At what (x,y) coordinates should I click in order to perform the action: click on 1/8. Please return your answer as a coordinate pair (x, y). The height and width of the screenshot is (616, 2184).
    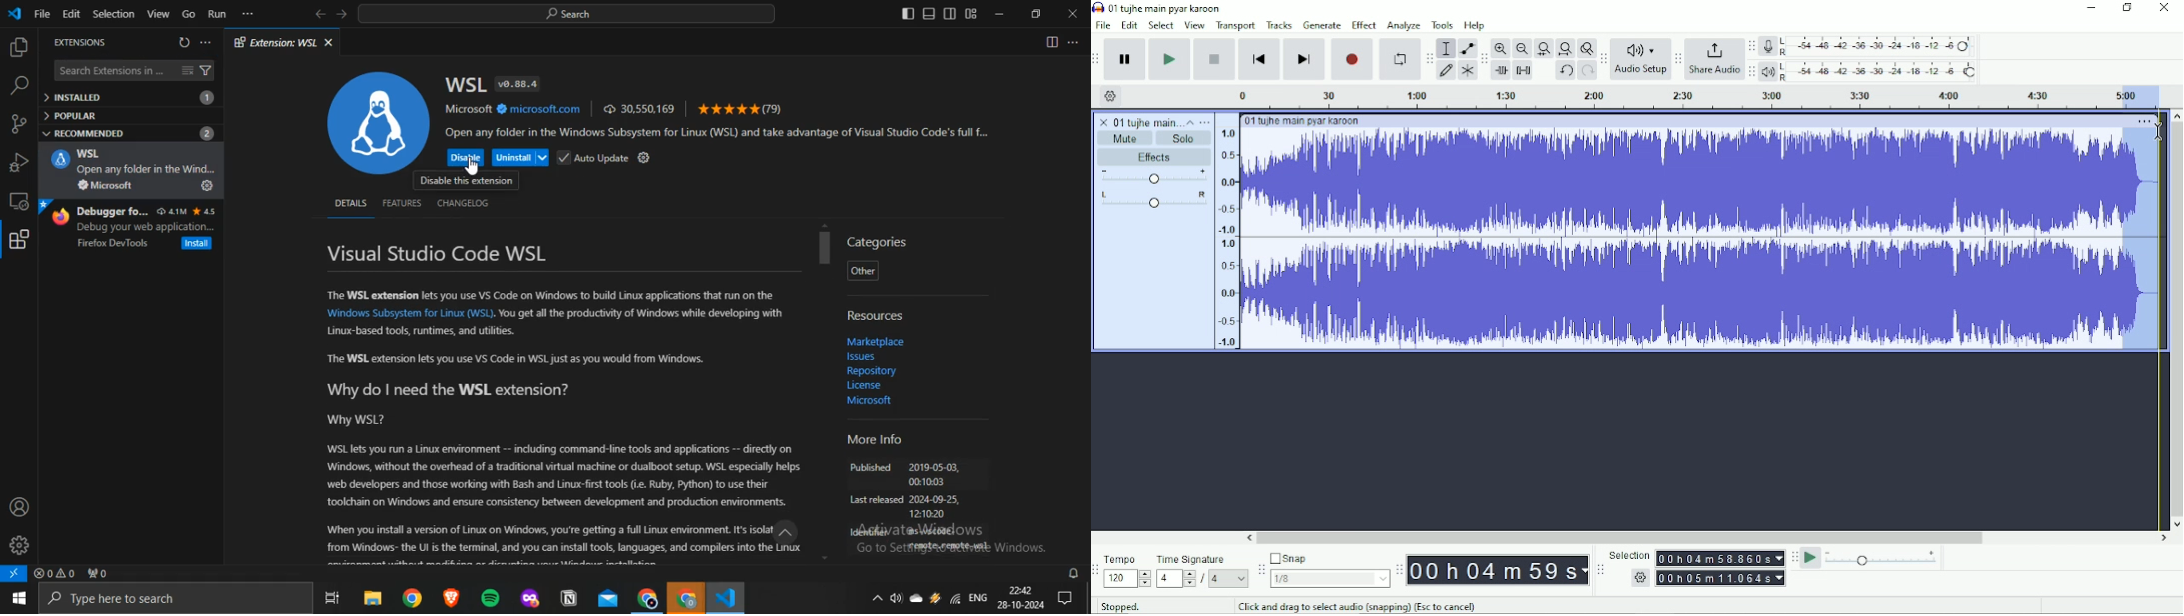
    Looking at the image, I should click on (1332, 578).